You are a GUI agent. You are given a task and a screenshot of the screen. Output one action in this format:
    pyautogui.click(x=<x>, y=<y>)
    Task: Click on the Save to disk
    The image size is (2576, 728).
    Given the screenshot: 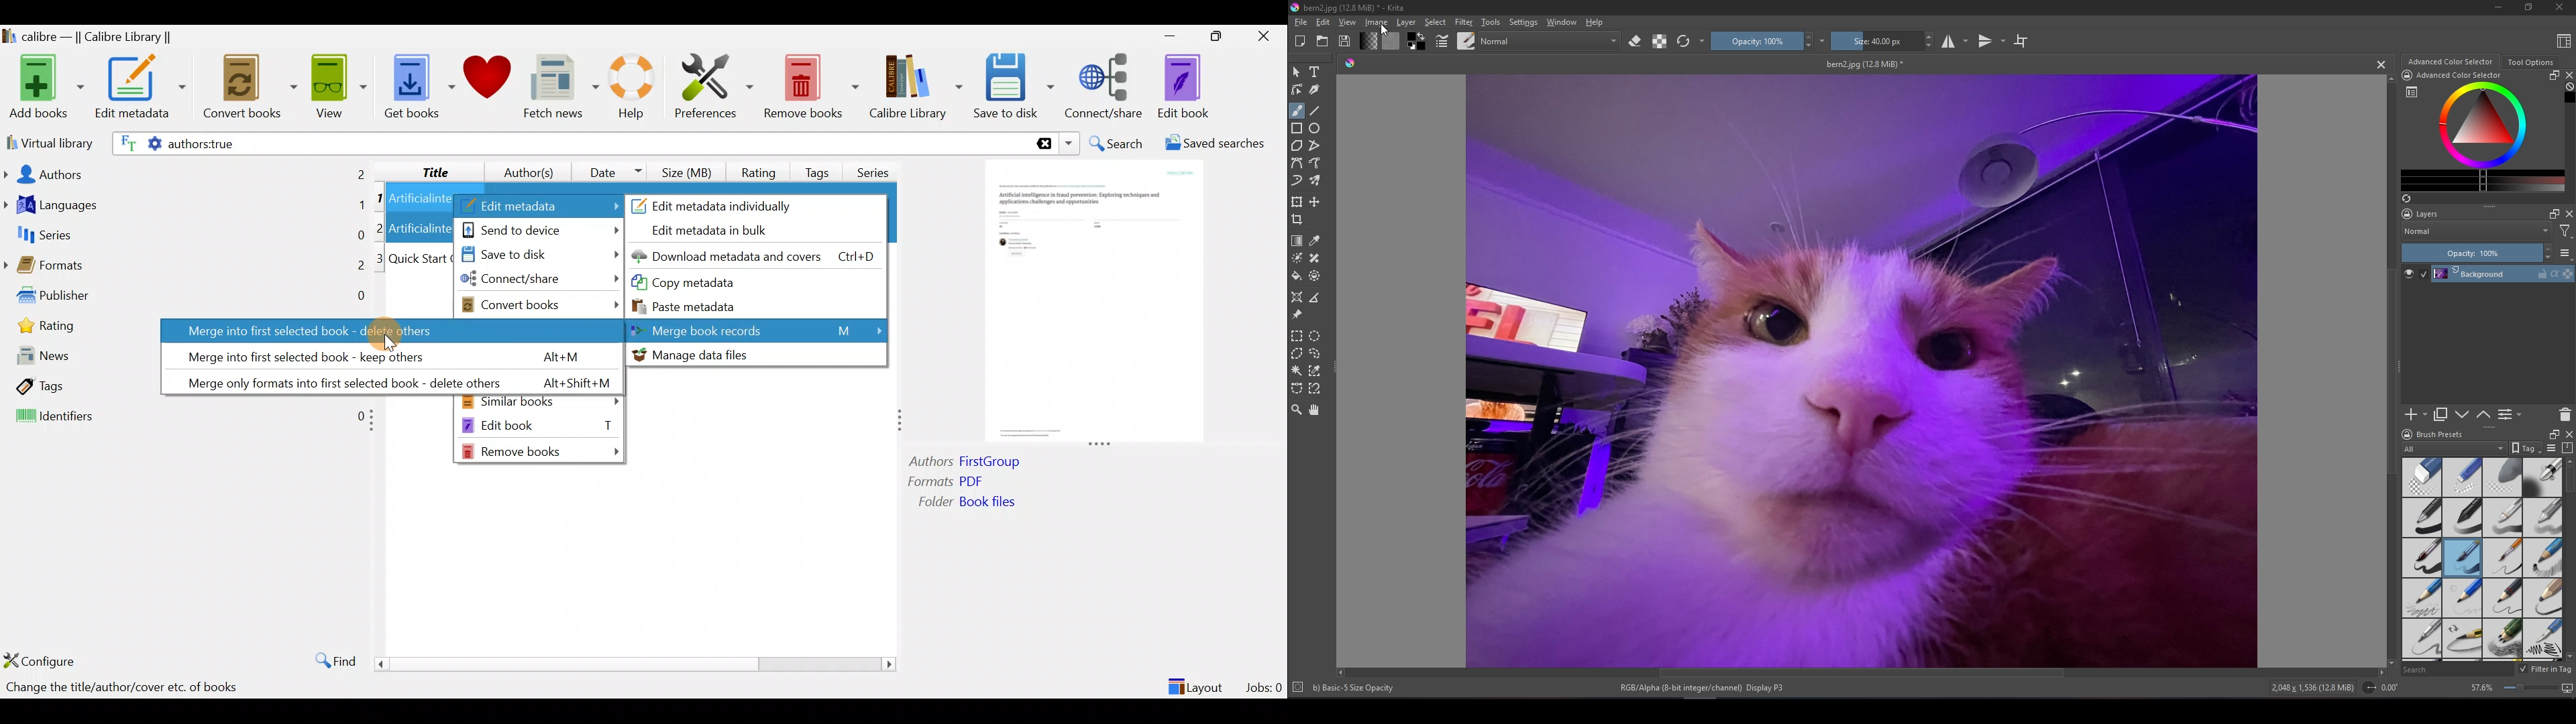 What is the action you would take?
    pyautogui.click(x=537, y=255)
    